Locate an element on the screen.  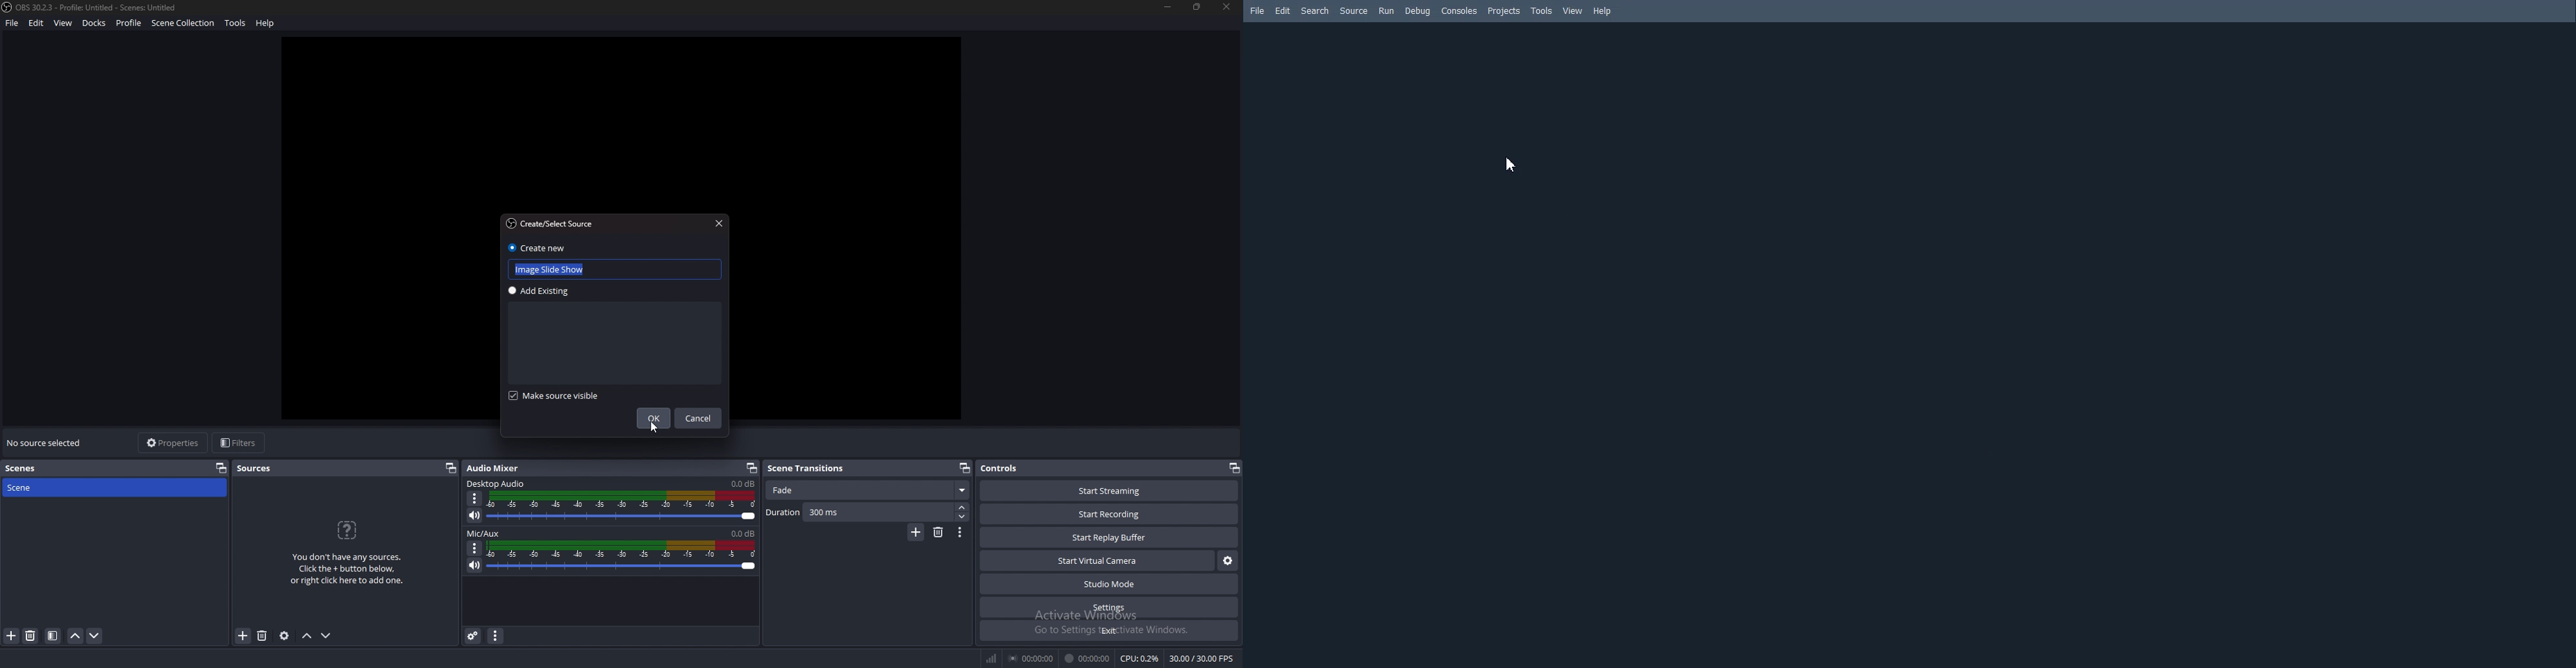
move scene up is located at coordinates (76, 636).